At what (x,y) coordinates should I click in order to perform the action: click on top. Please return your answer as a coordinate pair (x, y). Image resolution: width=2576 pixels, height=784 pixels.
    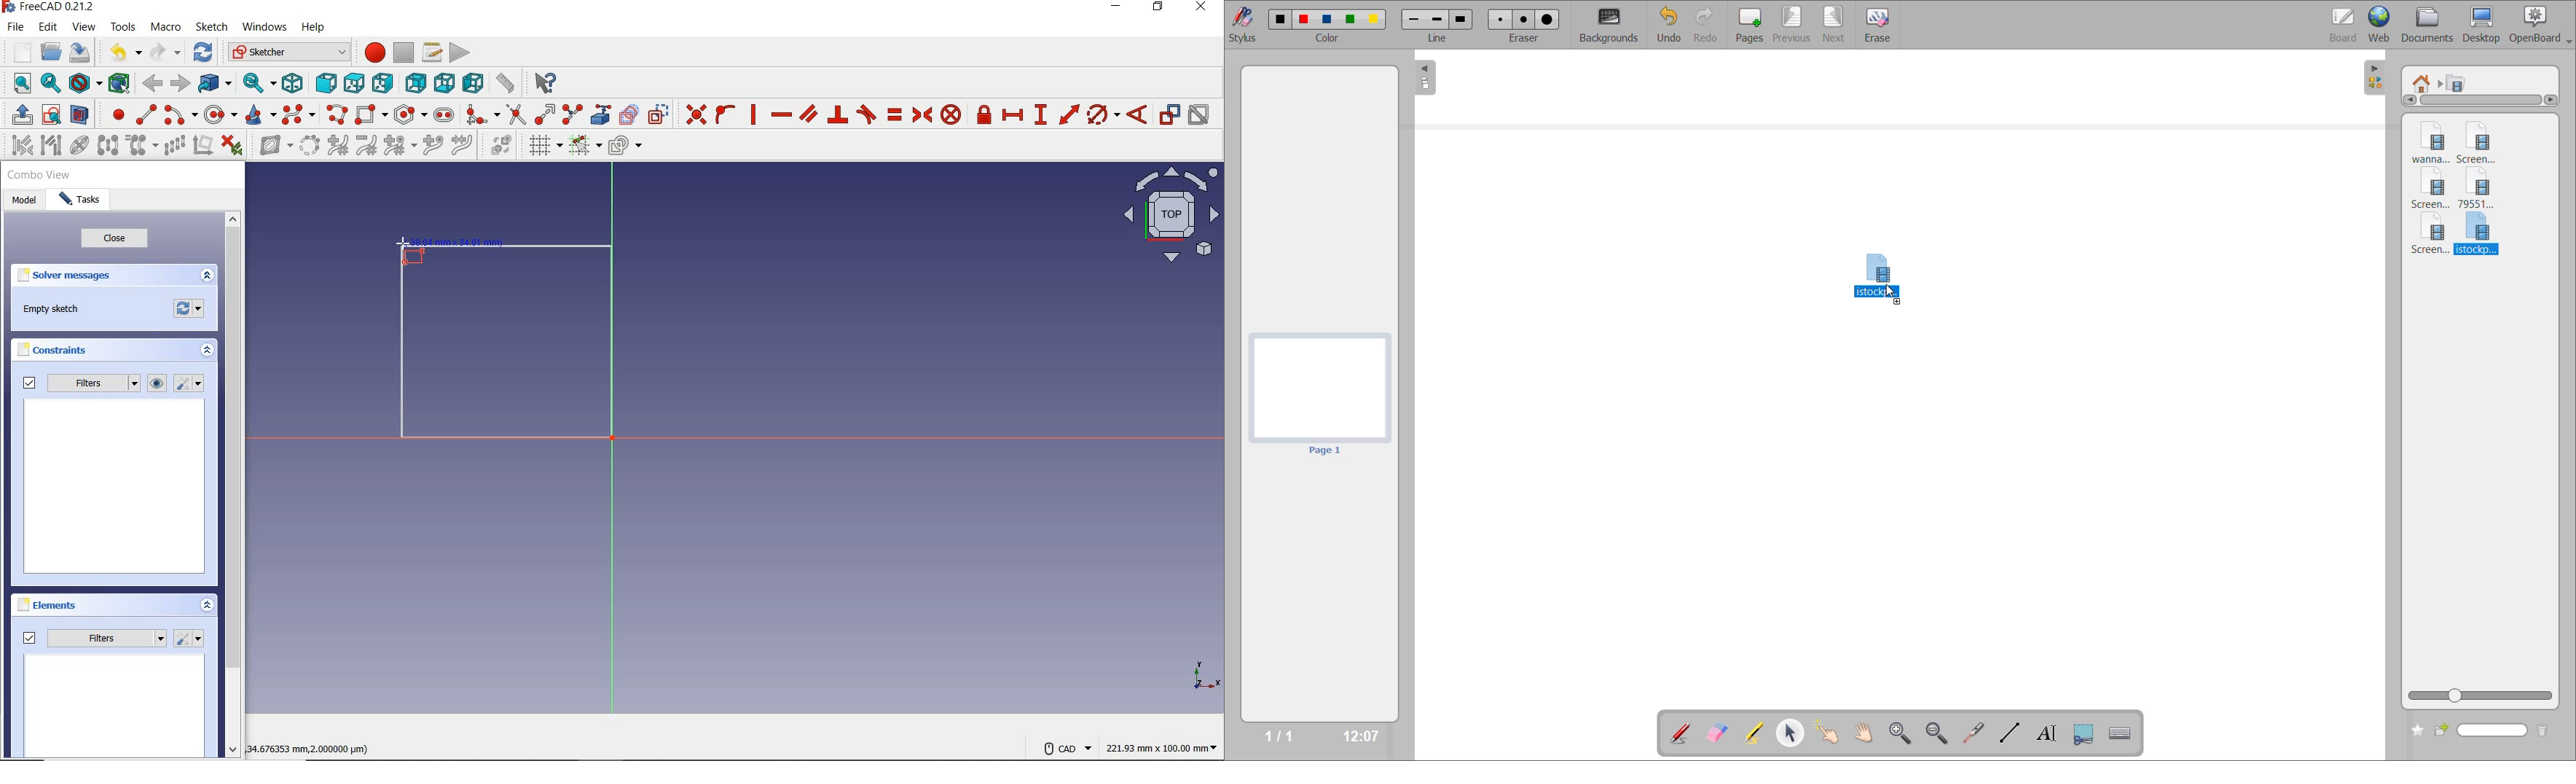
    Looking at the image, I should click on (355, 84).